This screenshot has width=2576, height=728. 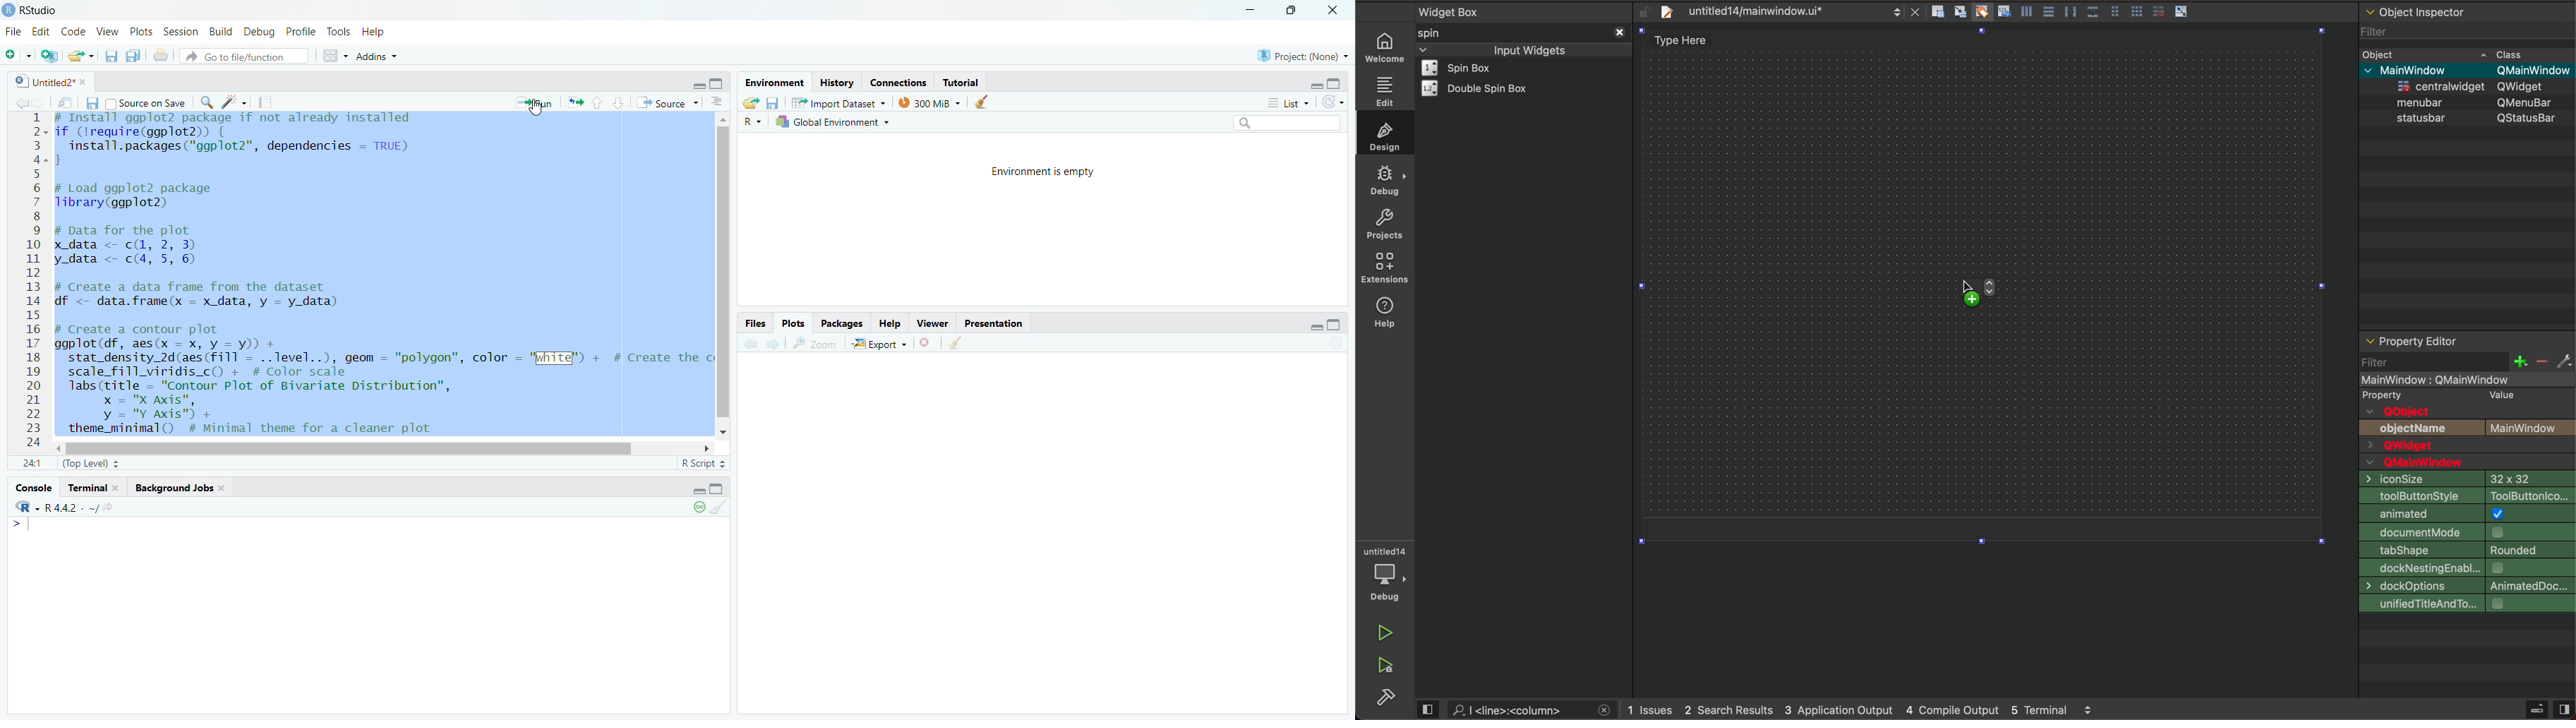 What do you see at coordinates (963, 83) in the screenshot?
I see `Tutorial` at bounding box center [963, 83].